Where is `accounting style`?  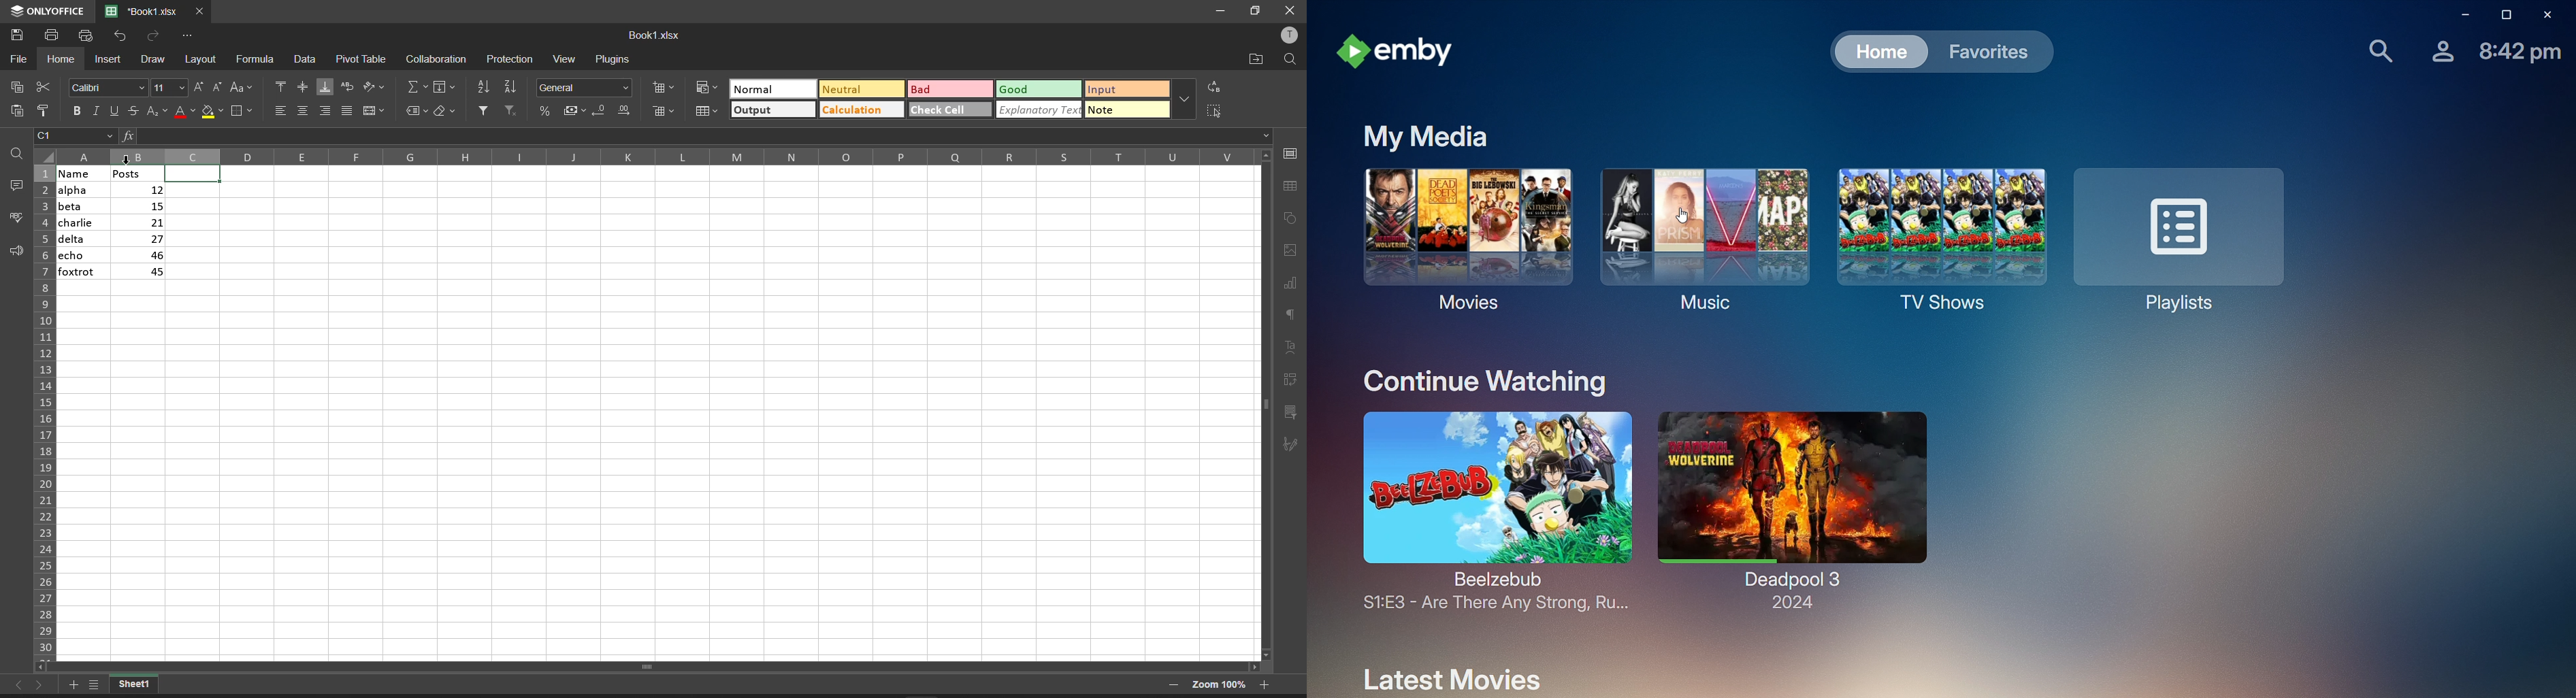
accounting style is located at coordinates (571, 108).